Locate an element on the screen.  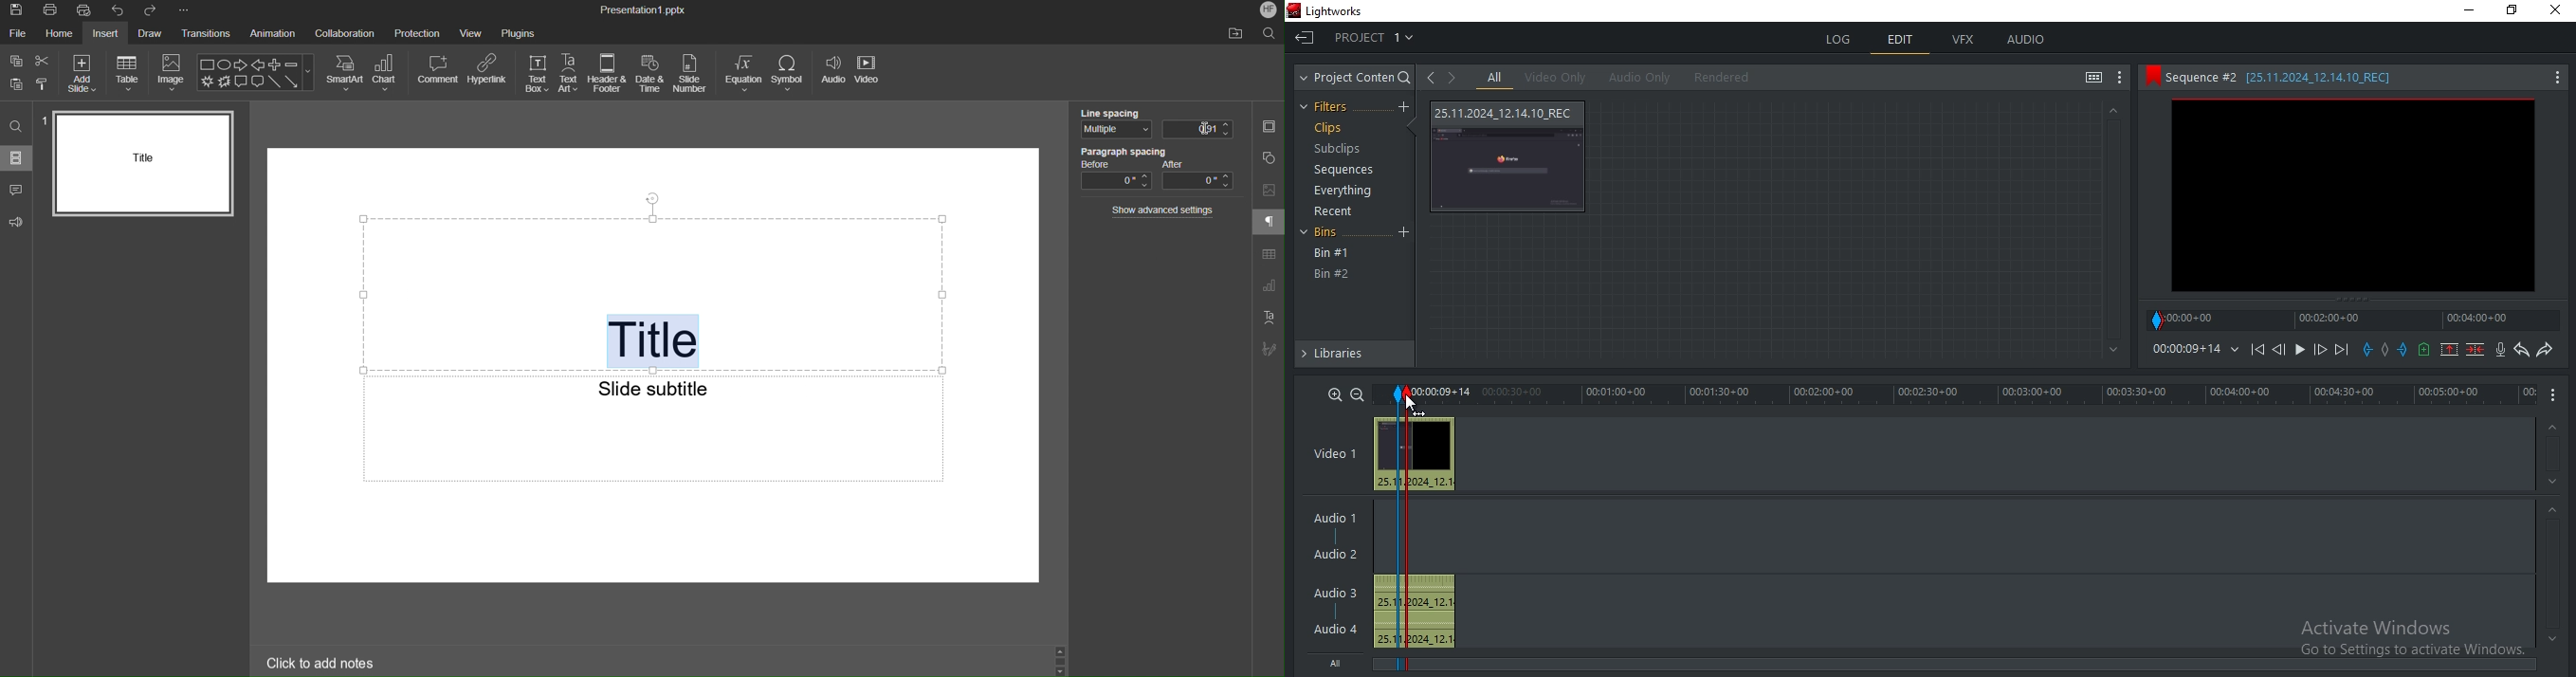
Copy style is located at coordinates (45, 85).